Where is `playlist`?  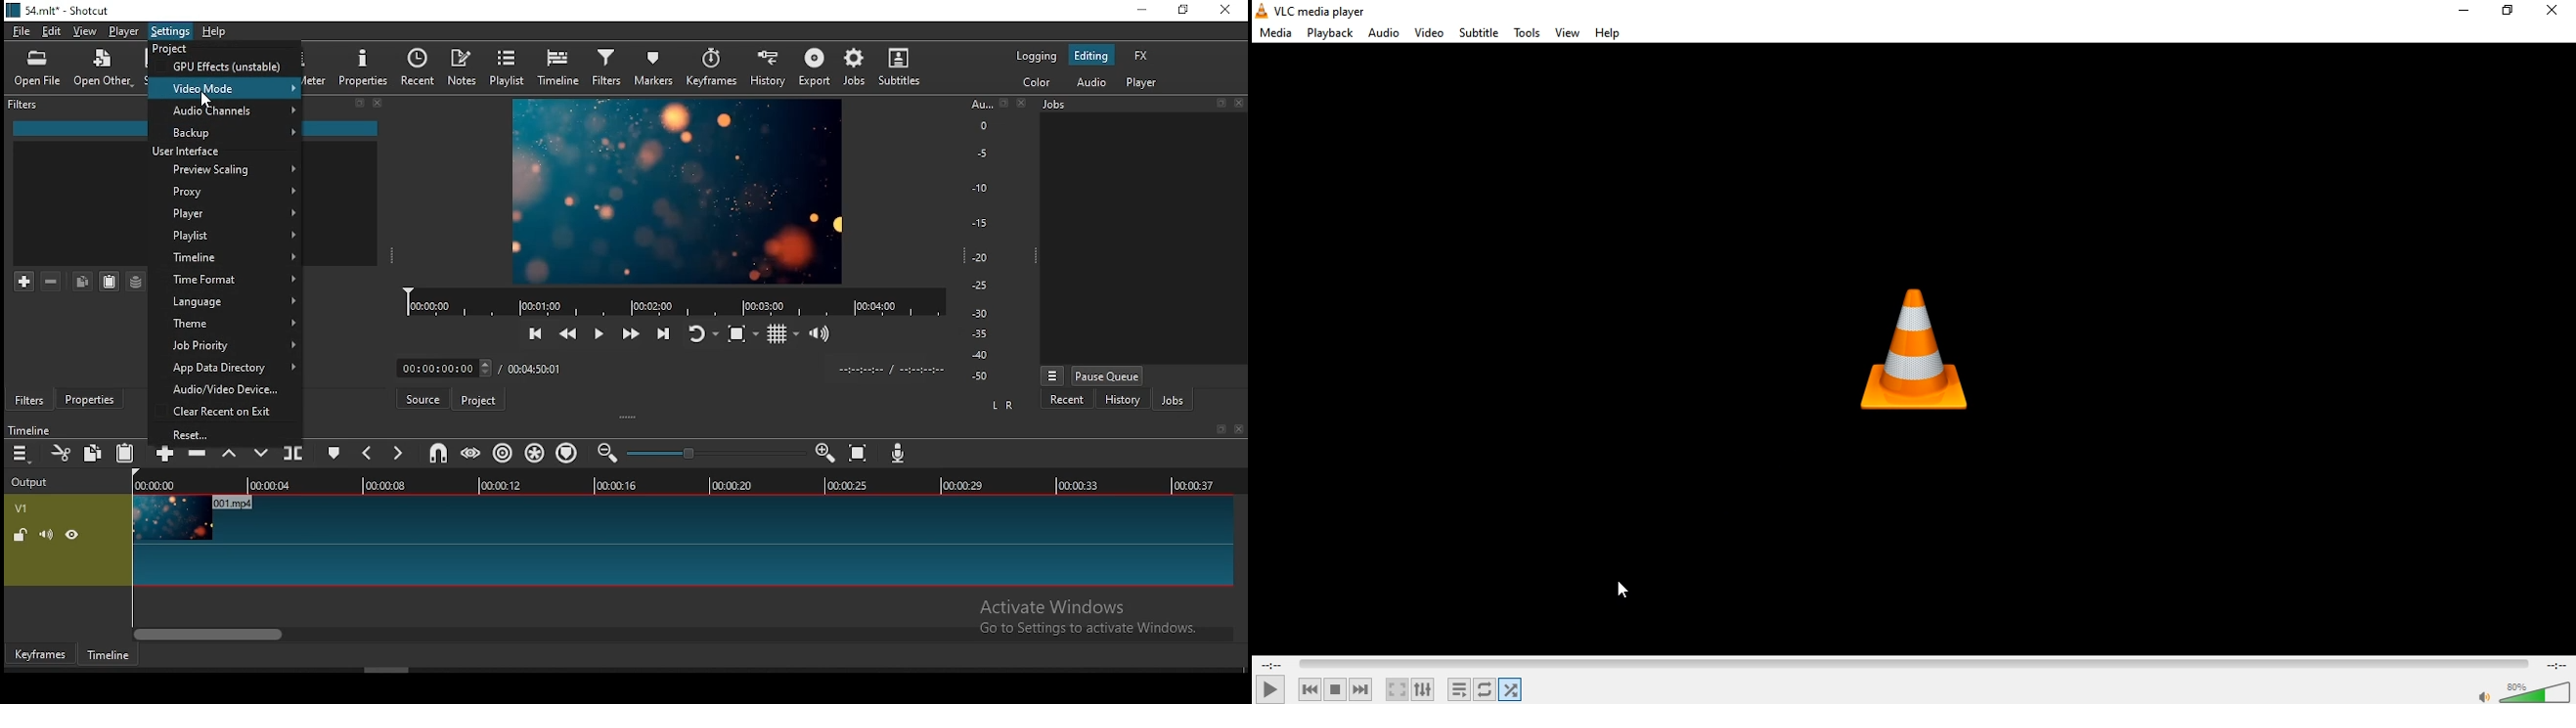 playlist is located at coordinates (225, 237).